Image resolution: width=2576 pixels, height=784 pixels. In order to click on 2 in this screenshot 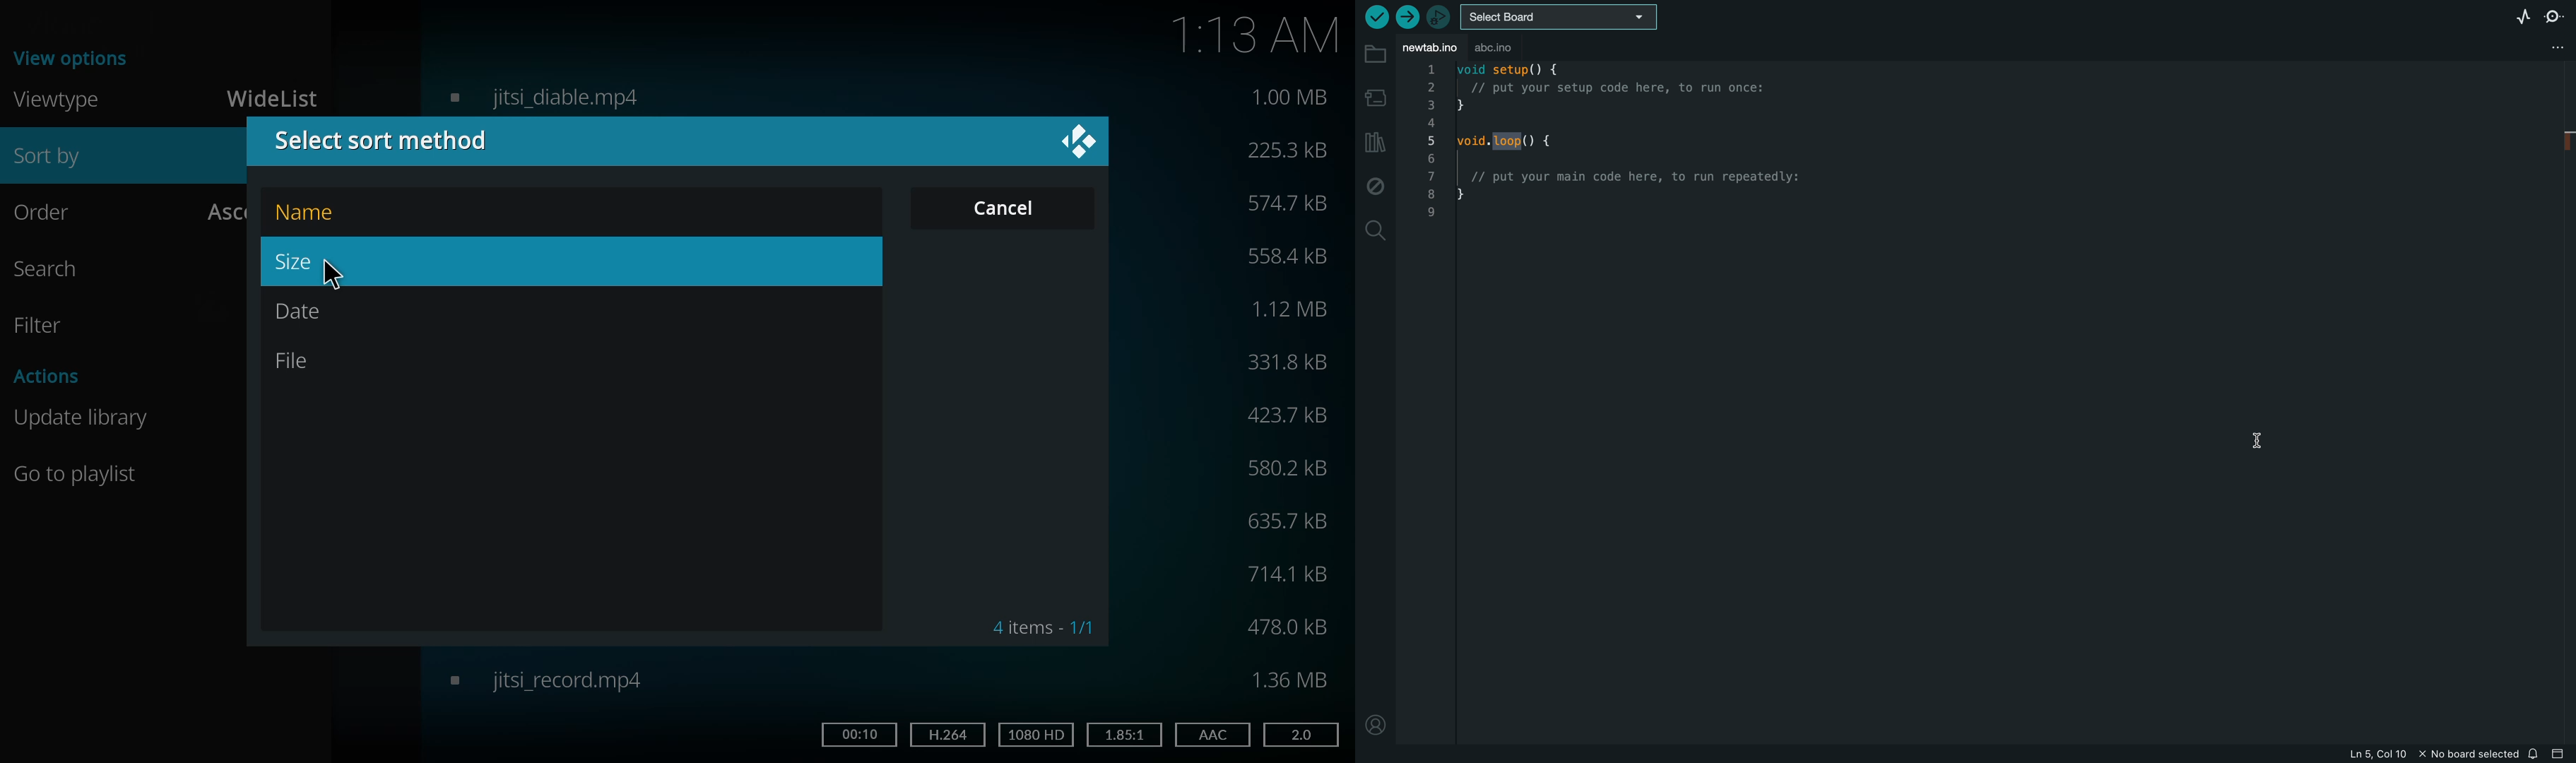, I will do `click(1302, 734)`.